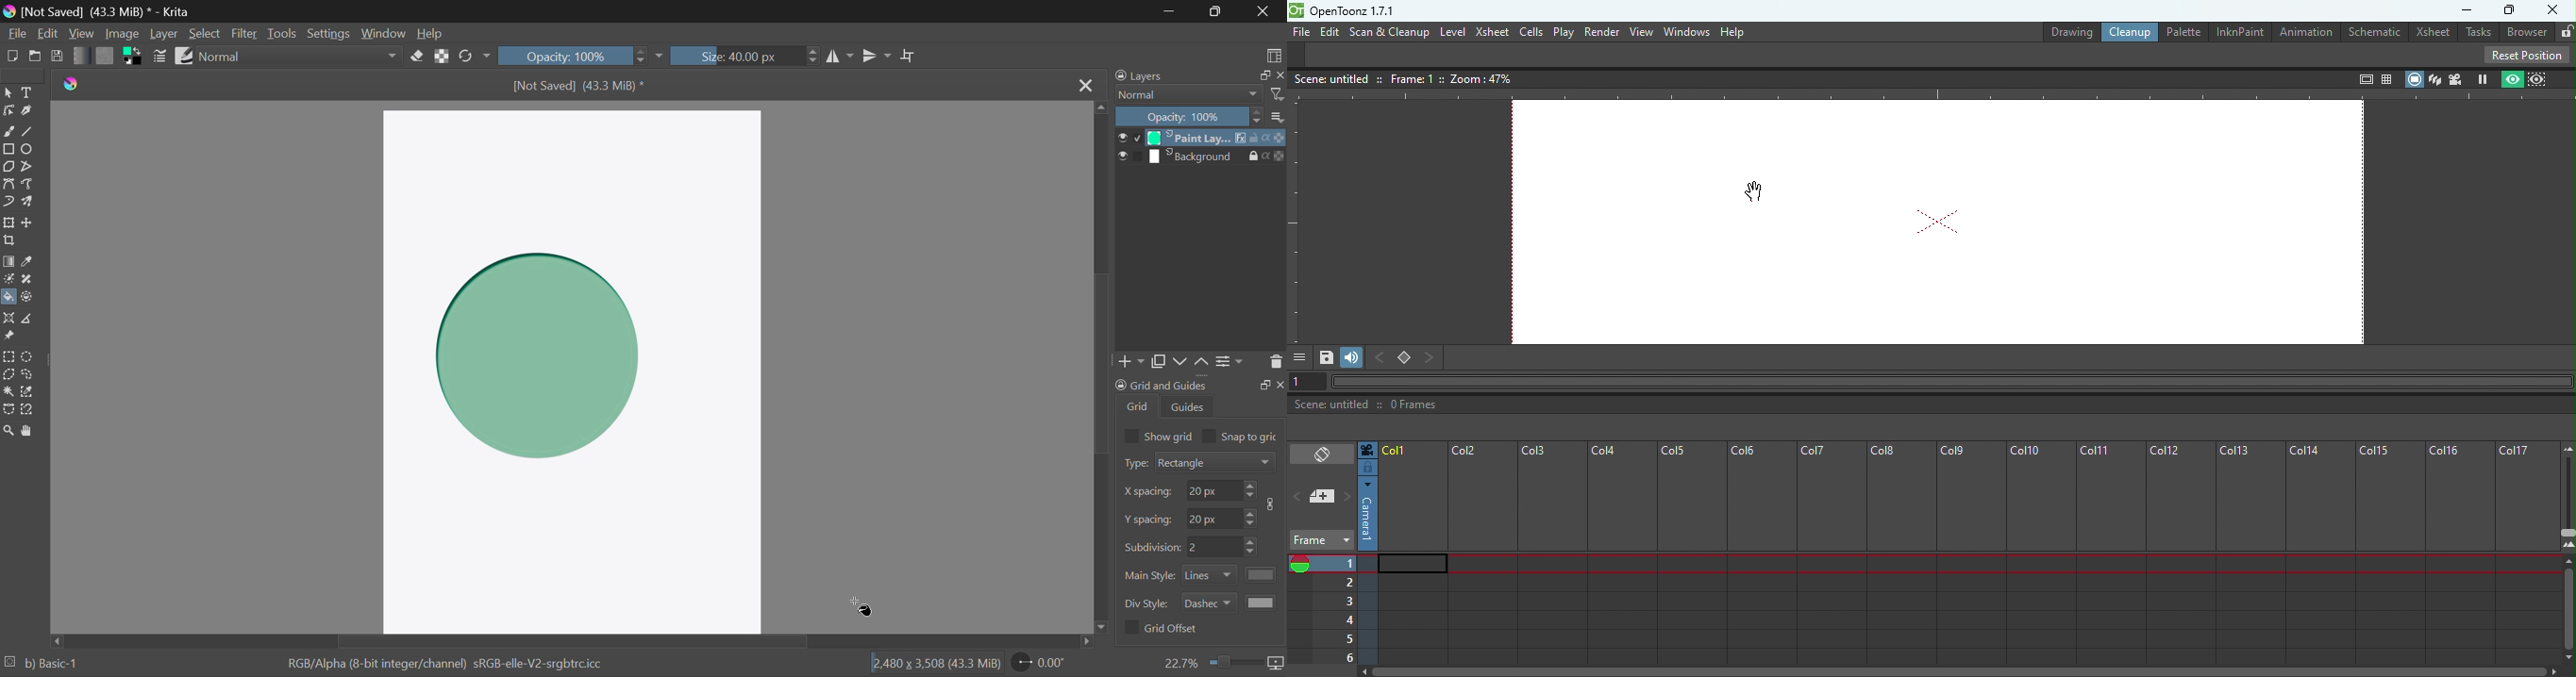  Describe the element at coordinates (28, 129) in the screenshot. I see `Line` at that location.